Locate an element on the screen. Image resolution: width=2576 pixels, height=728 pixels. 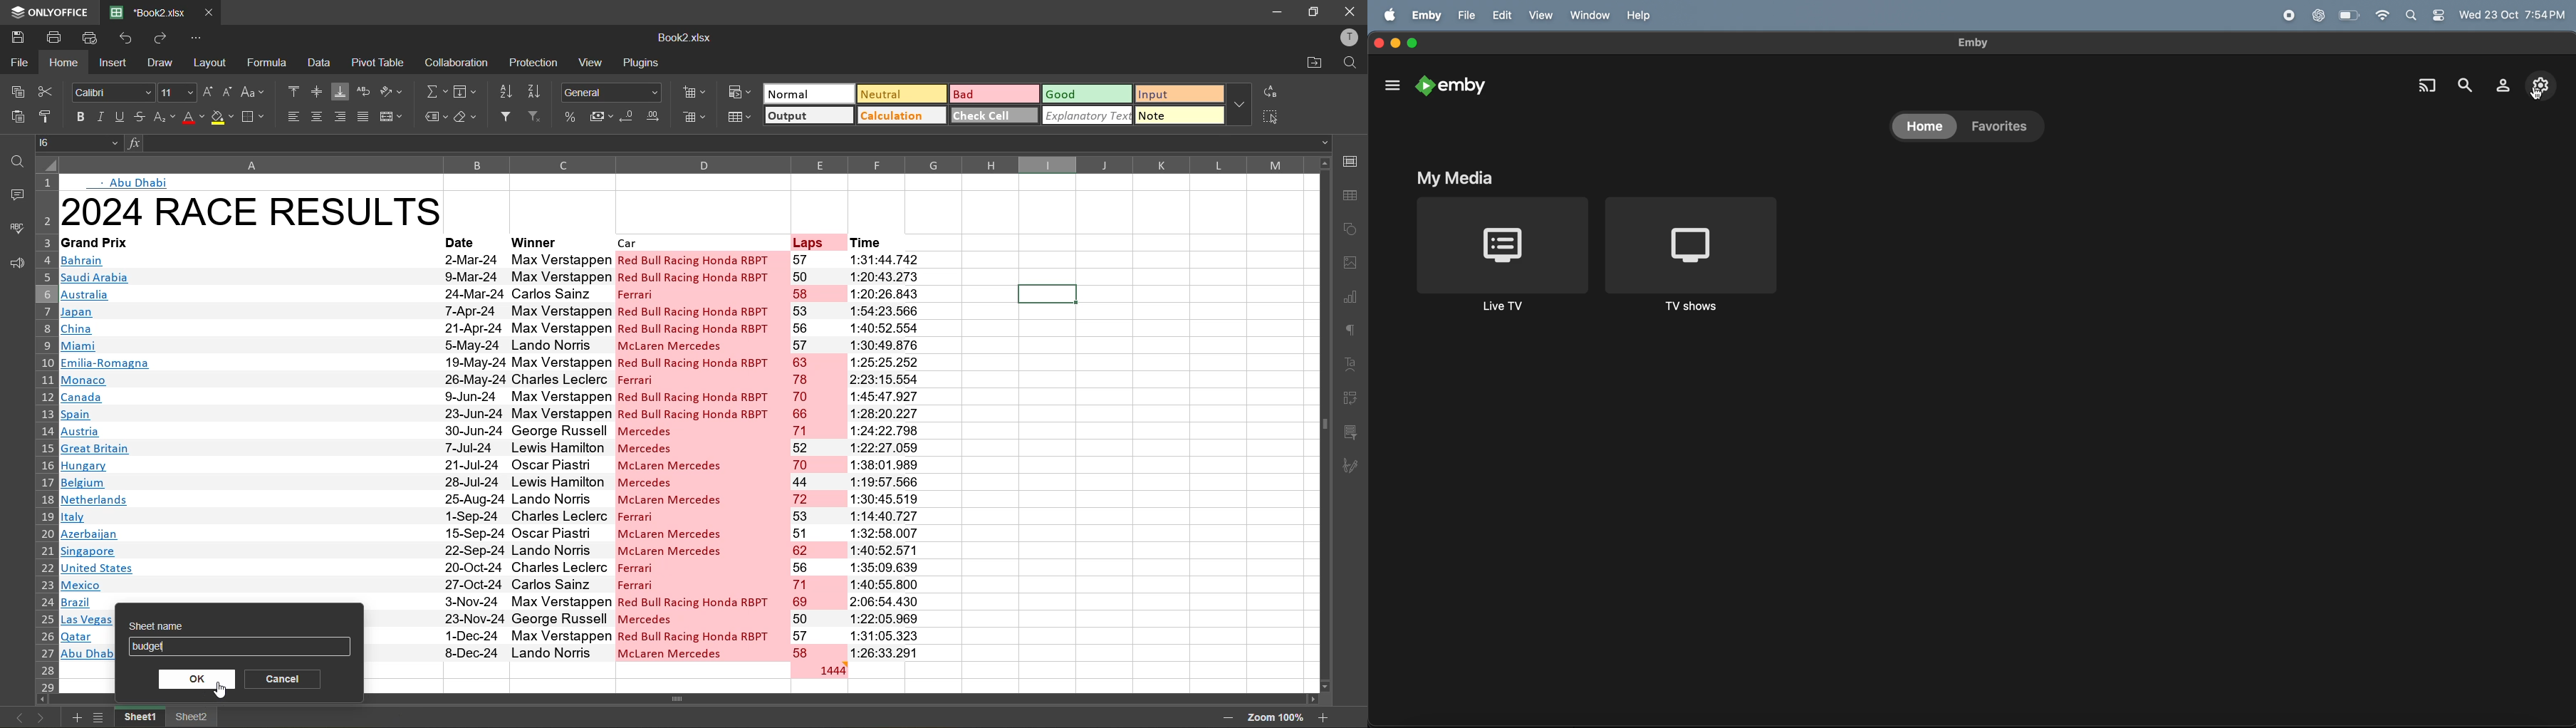
more options is located at coordinates (1240, 102).